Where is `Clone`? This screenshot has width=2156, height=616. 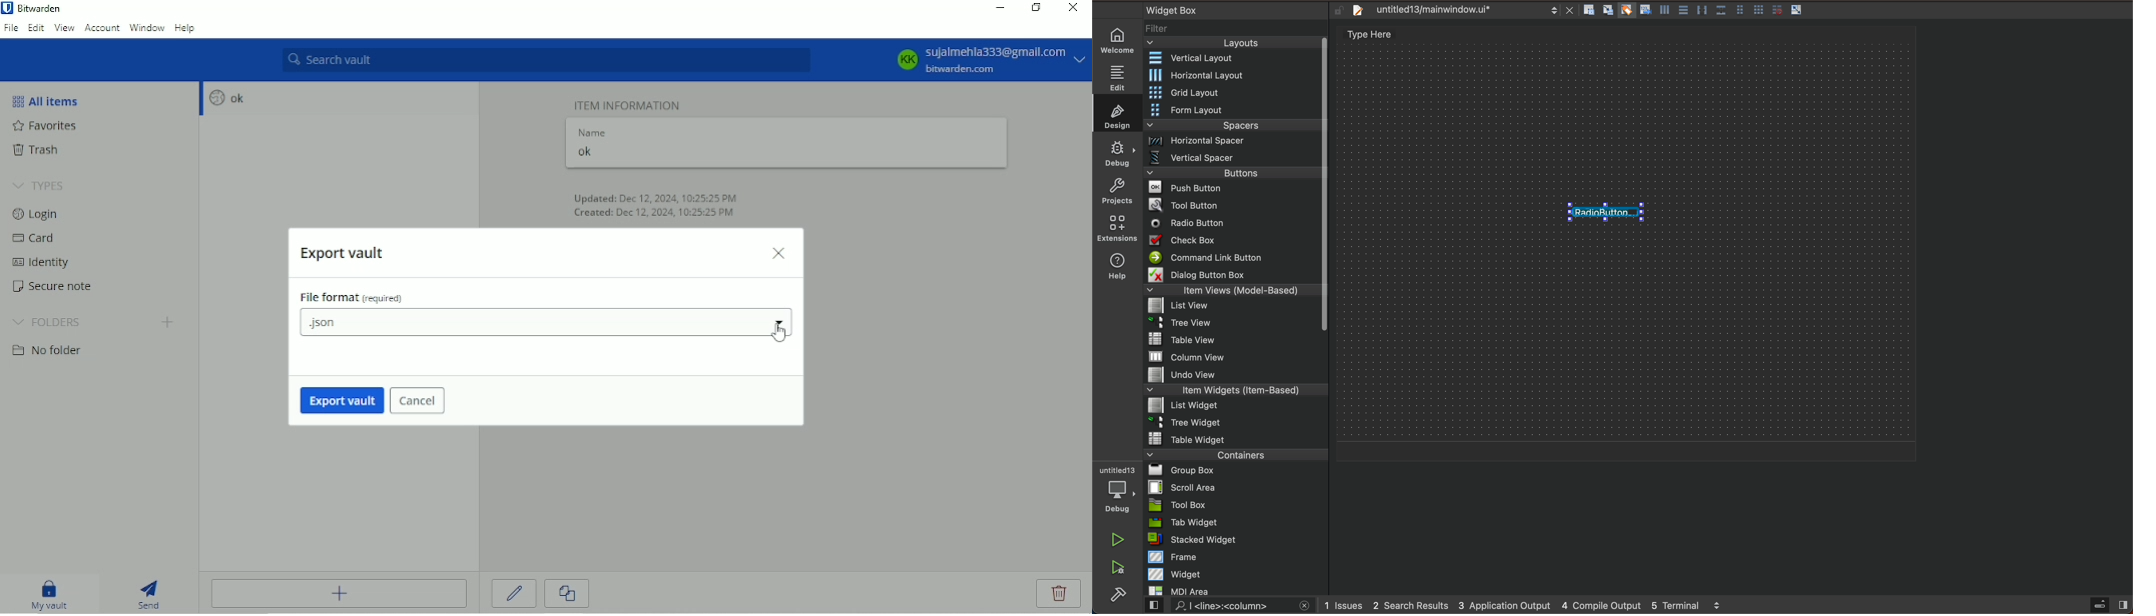 Clone is located at coordinates (566, 594).